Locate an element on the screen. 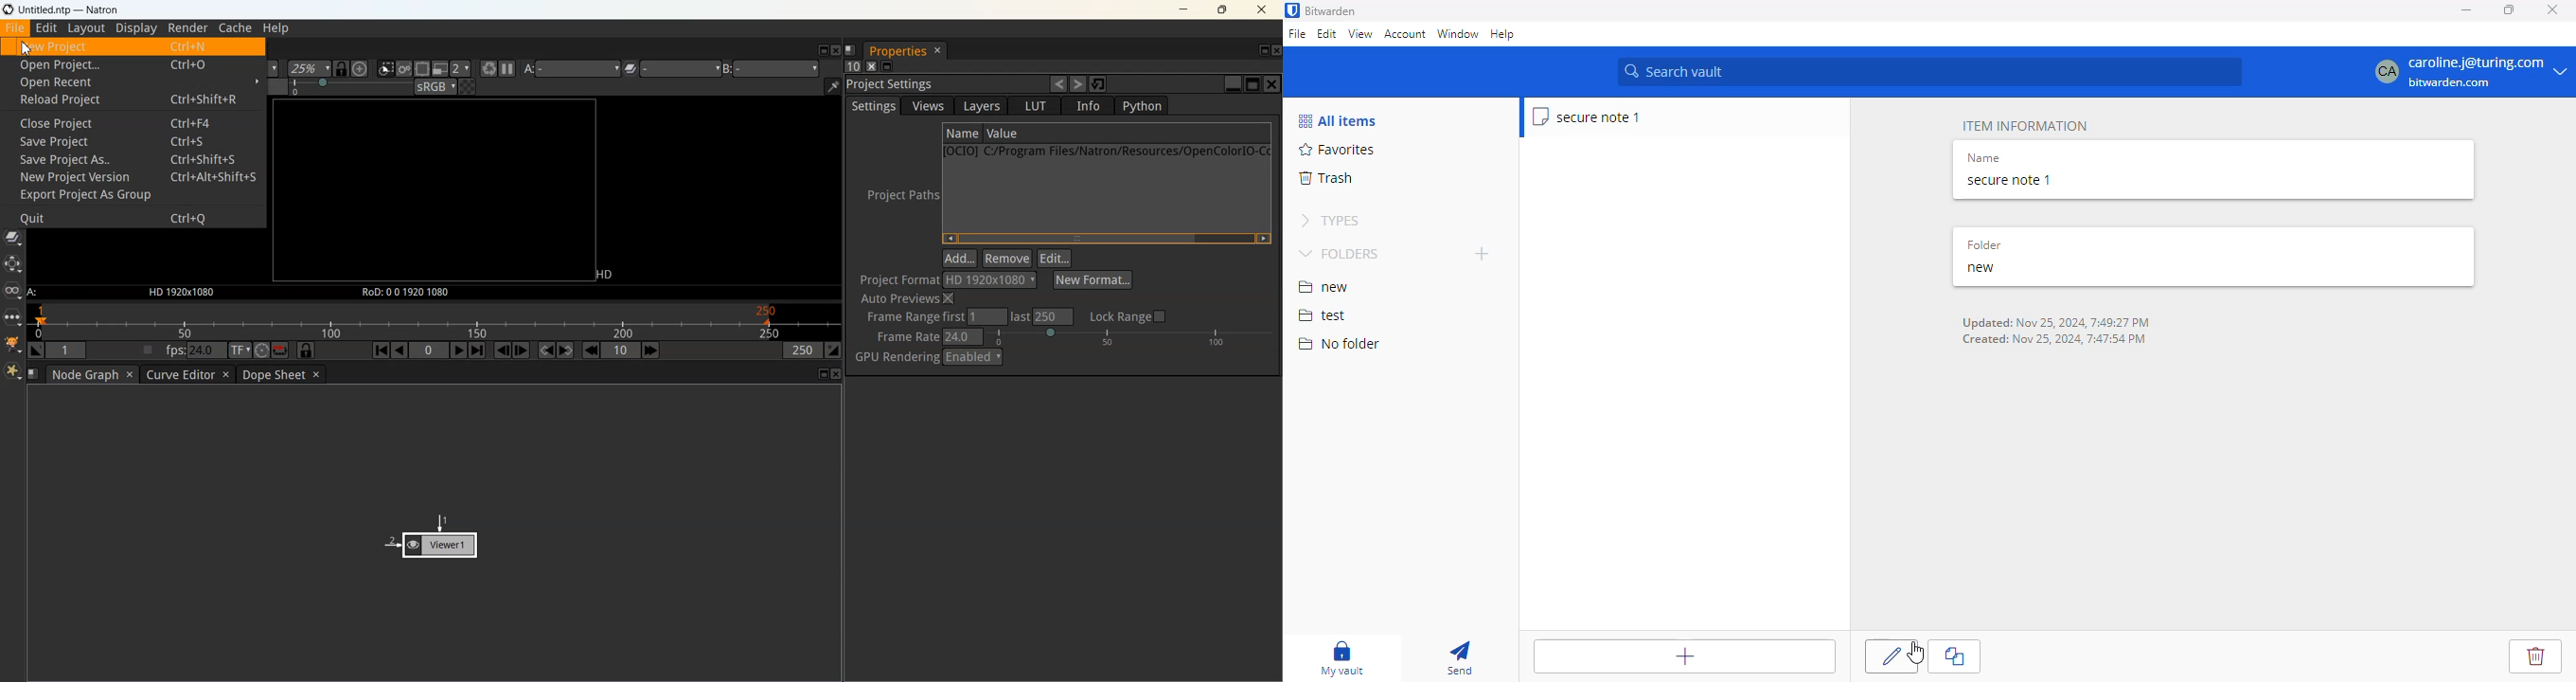 The image size is (2576, 700). logo is located at coordinates (1292, 10).